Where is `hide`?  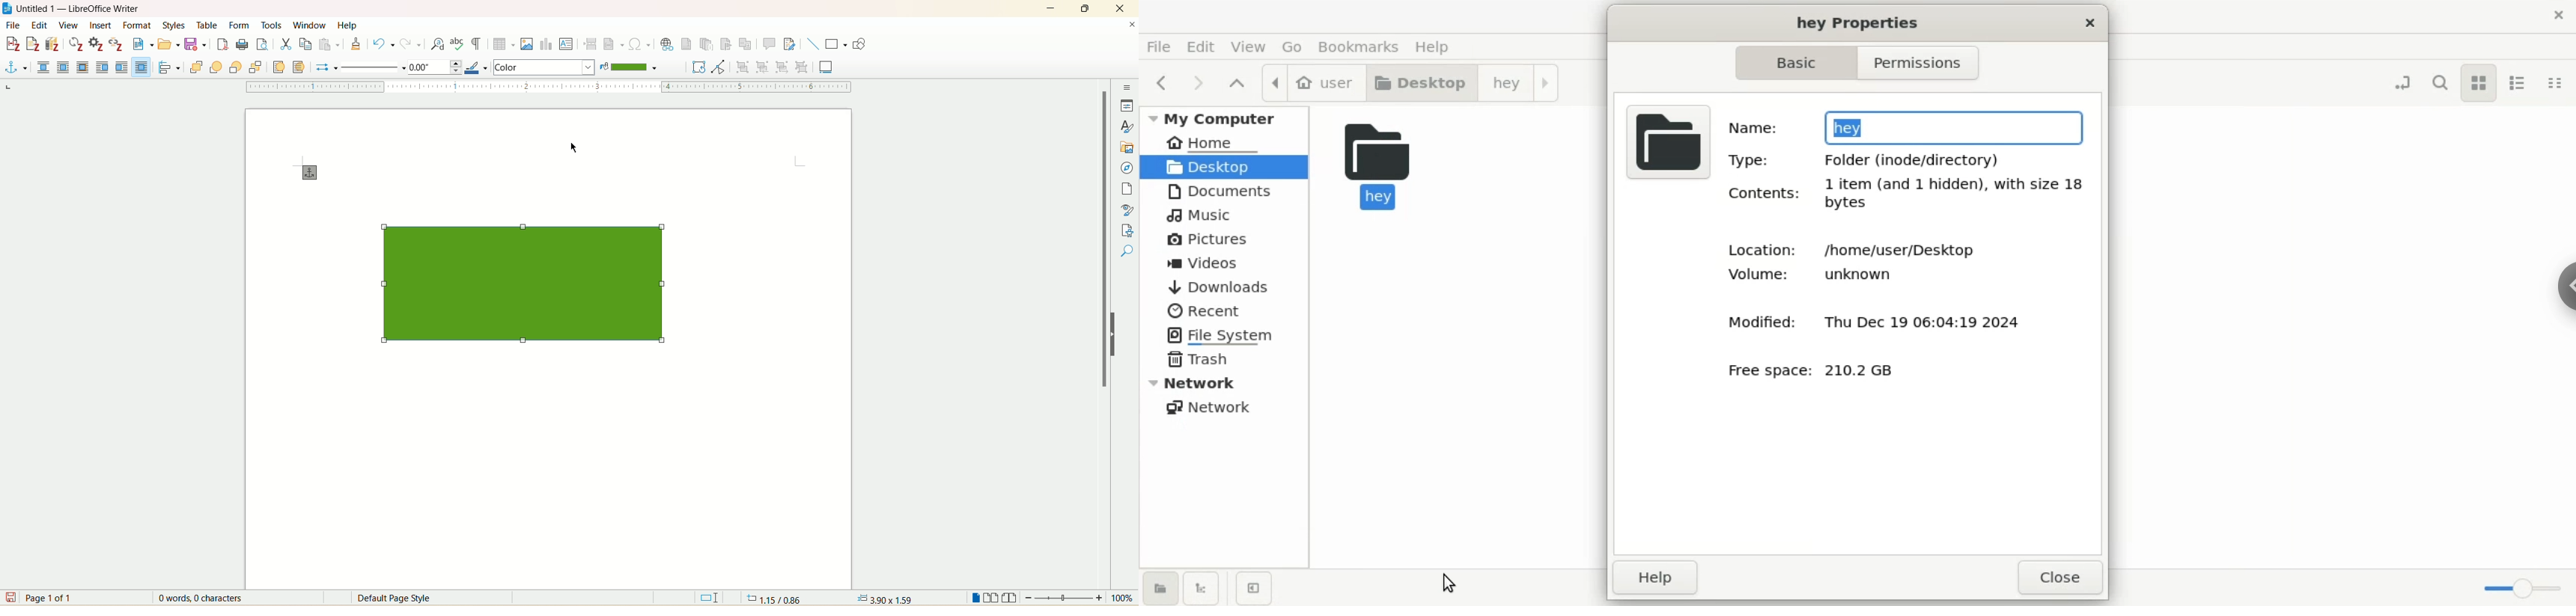 hide is located at coordinates (1112, 336).